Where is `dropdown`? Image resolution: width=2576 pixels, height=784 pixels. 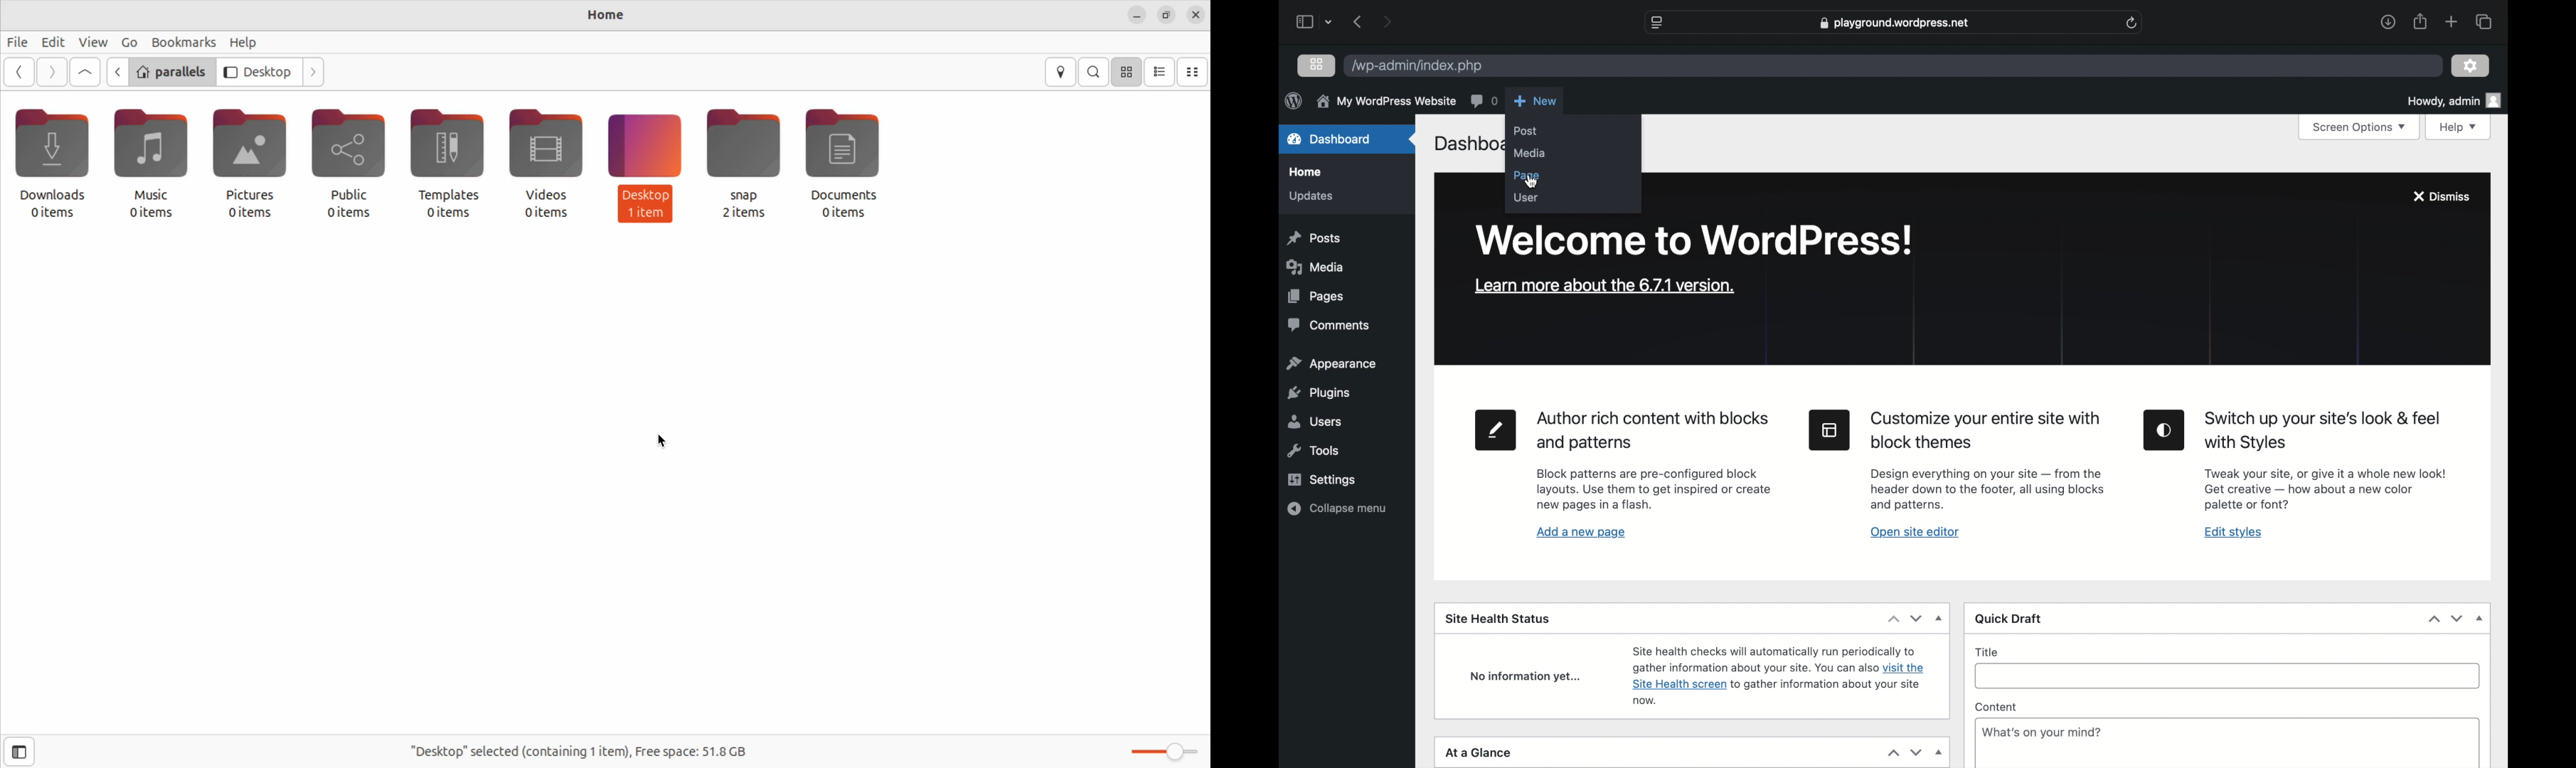 dropdown is located at coordinates (1329, 22).